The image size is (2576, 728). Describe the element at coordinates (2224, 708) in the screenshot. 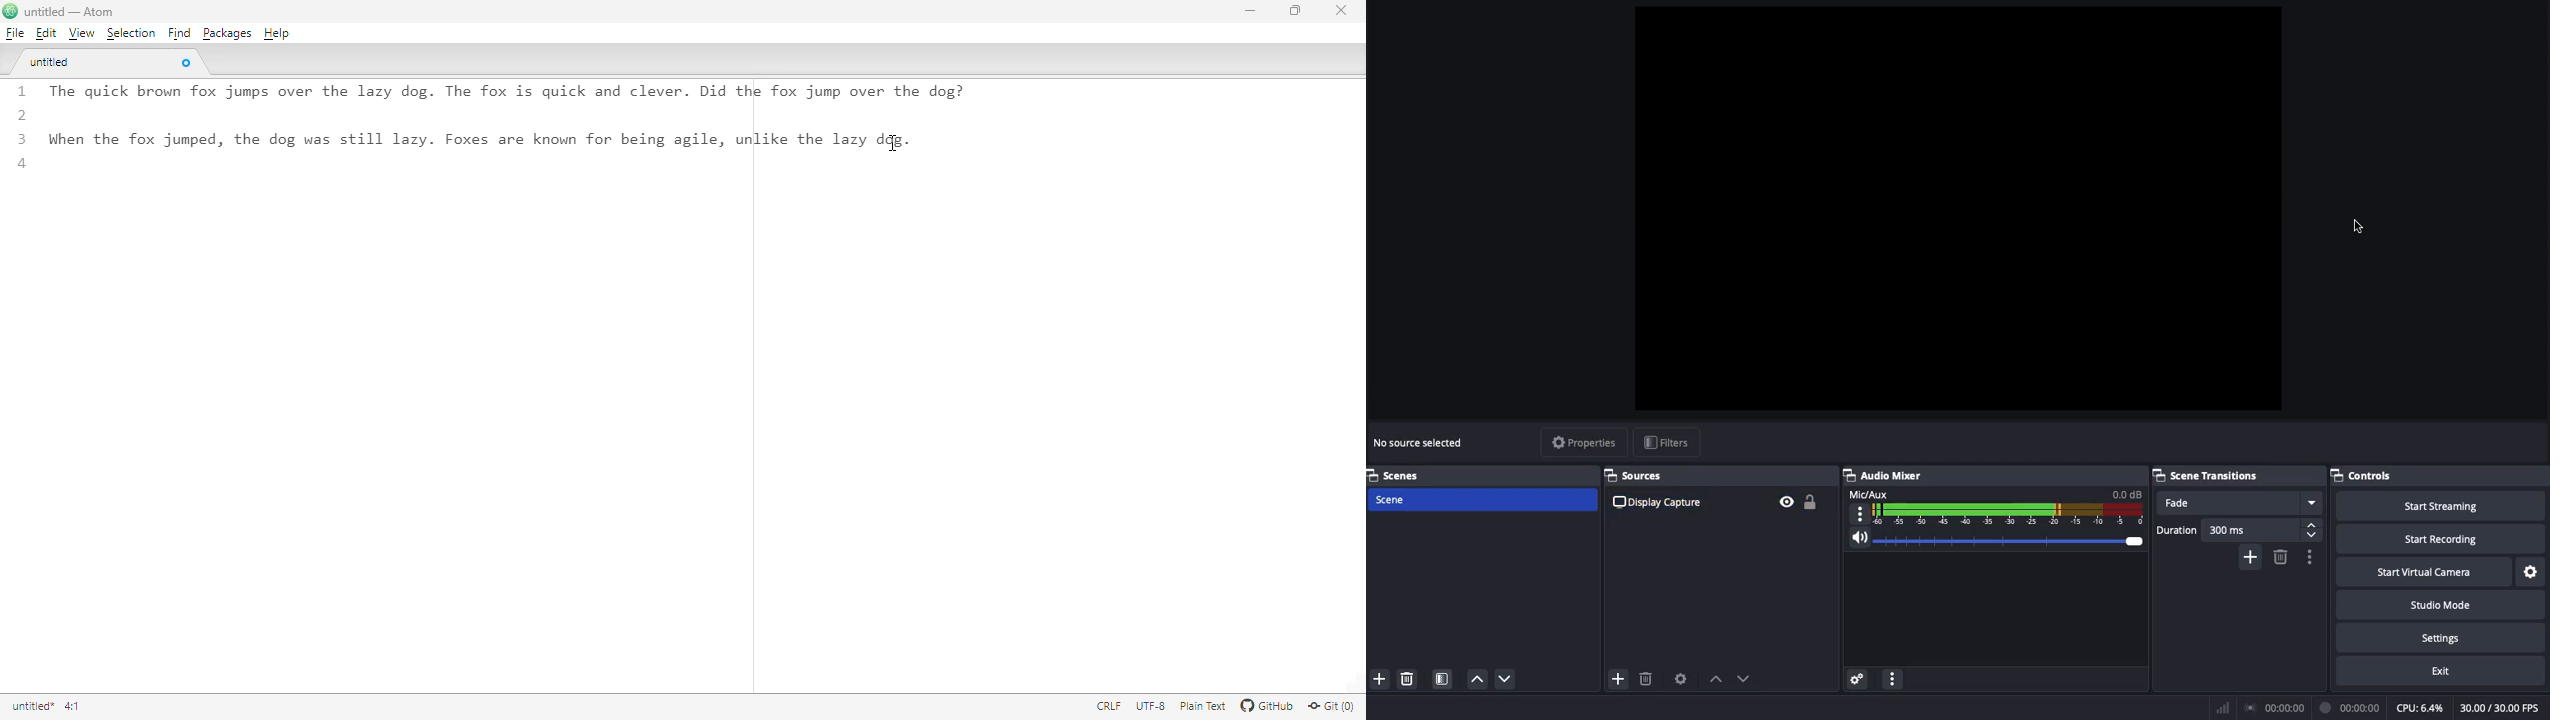

I see `Bar` at that location.